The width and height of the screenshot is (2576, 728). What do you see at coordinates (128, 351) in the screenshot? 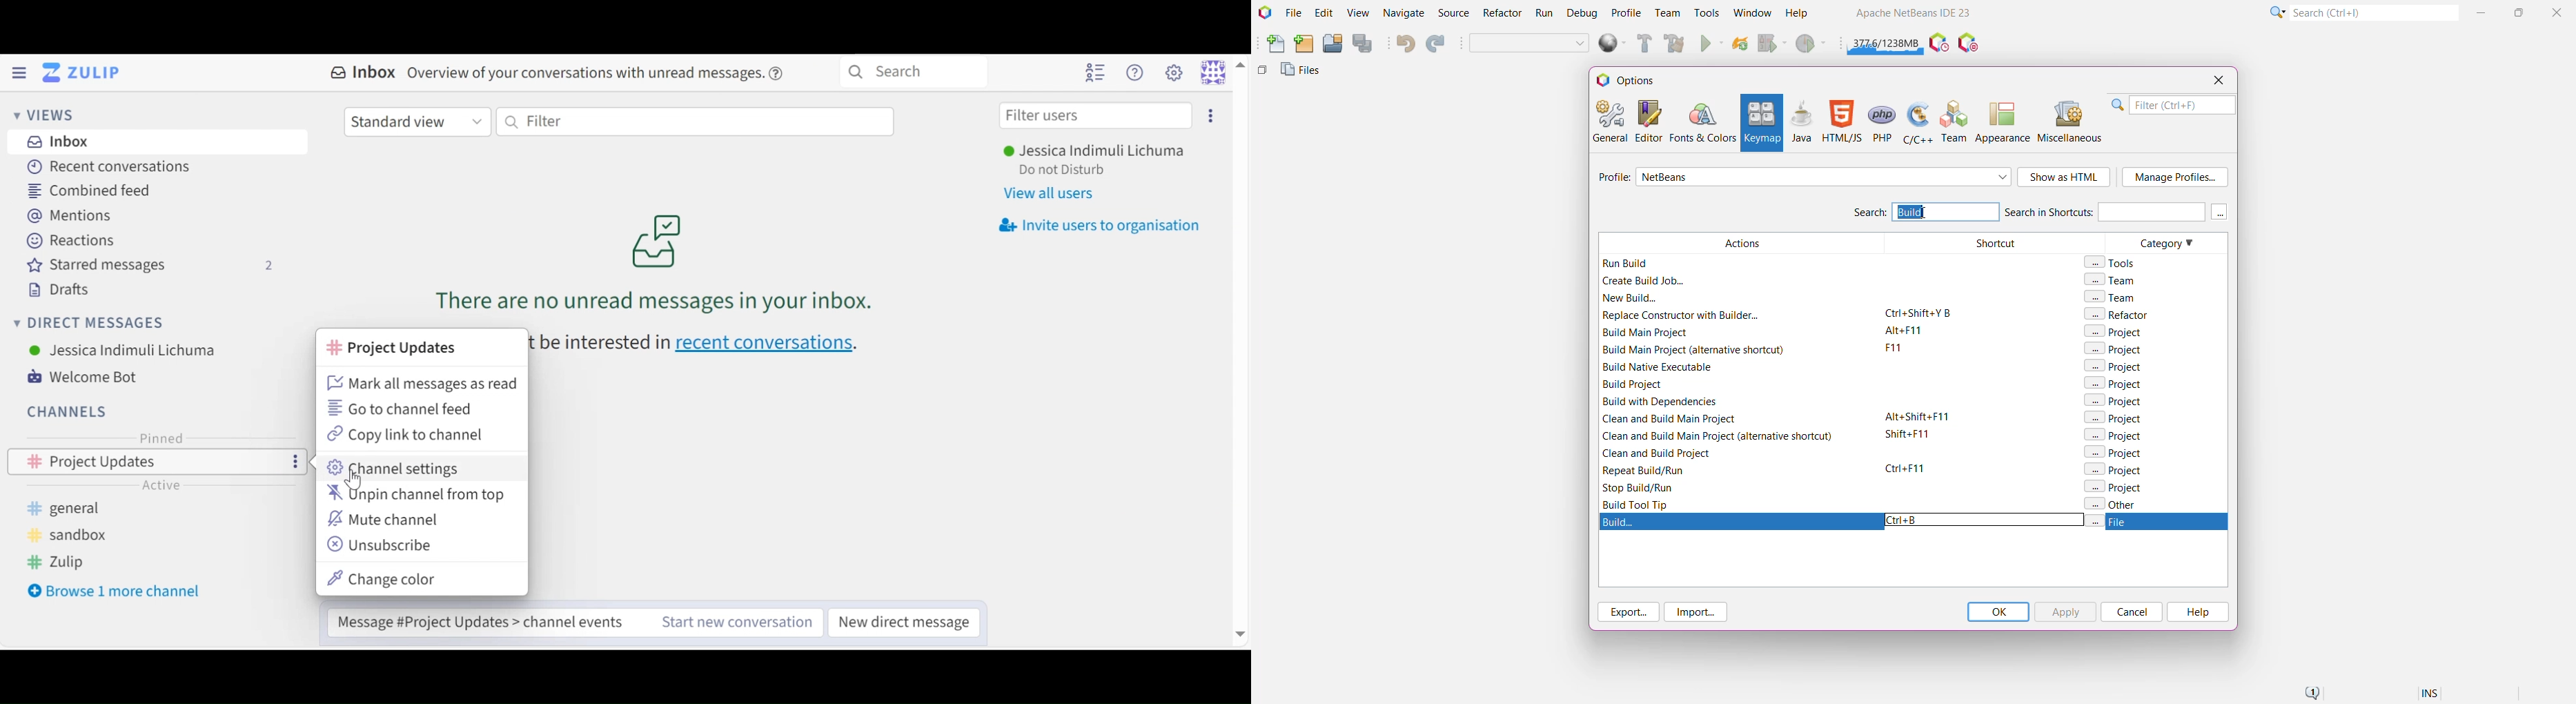
I see `User` at bounding box center [128, 351].